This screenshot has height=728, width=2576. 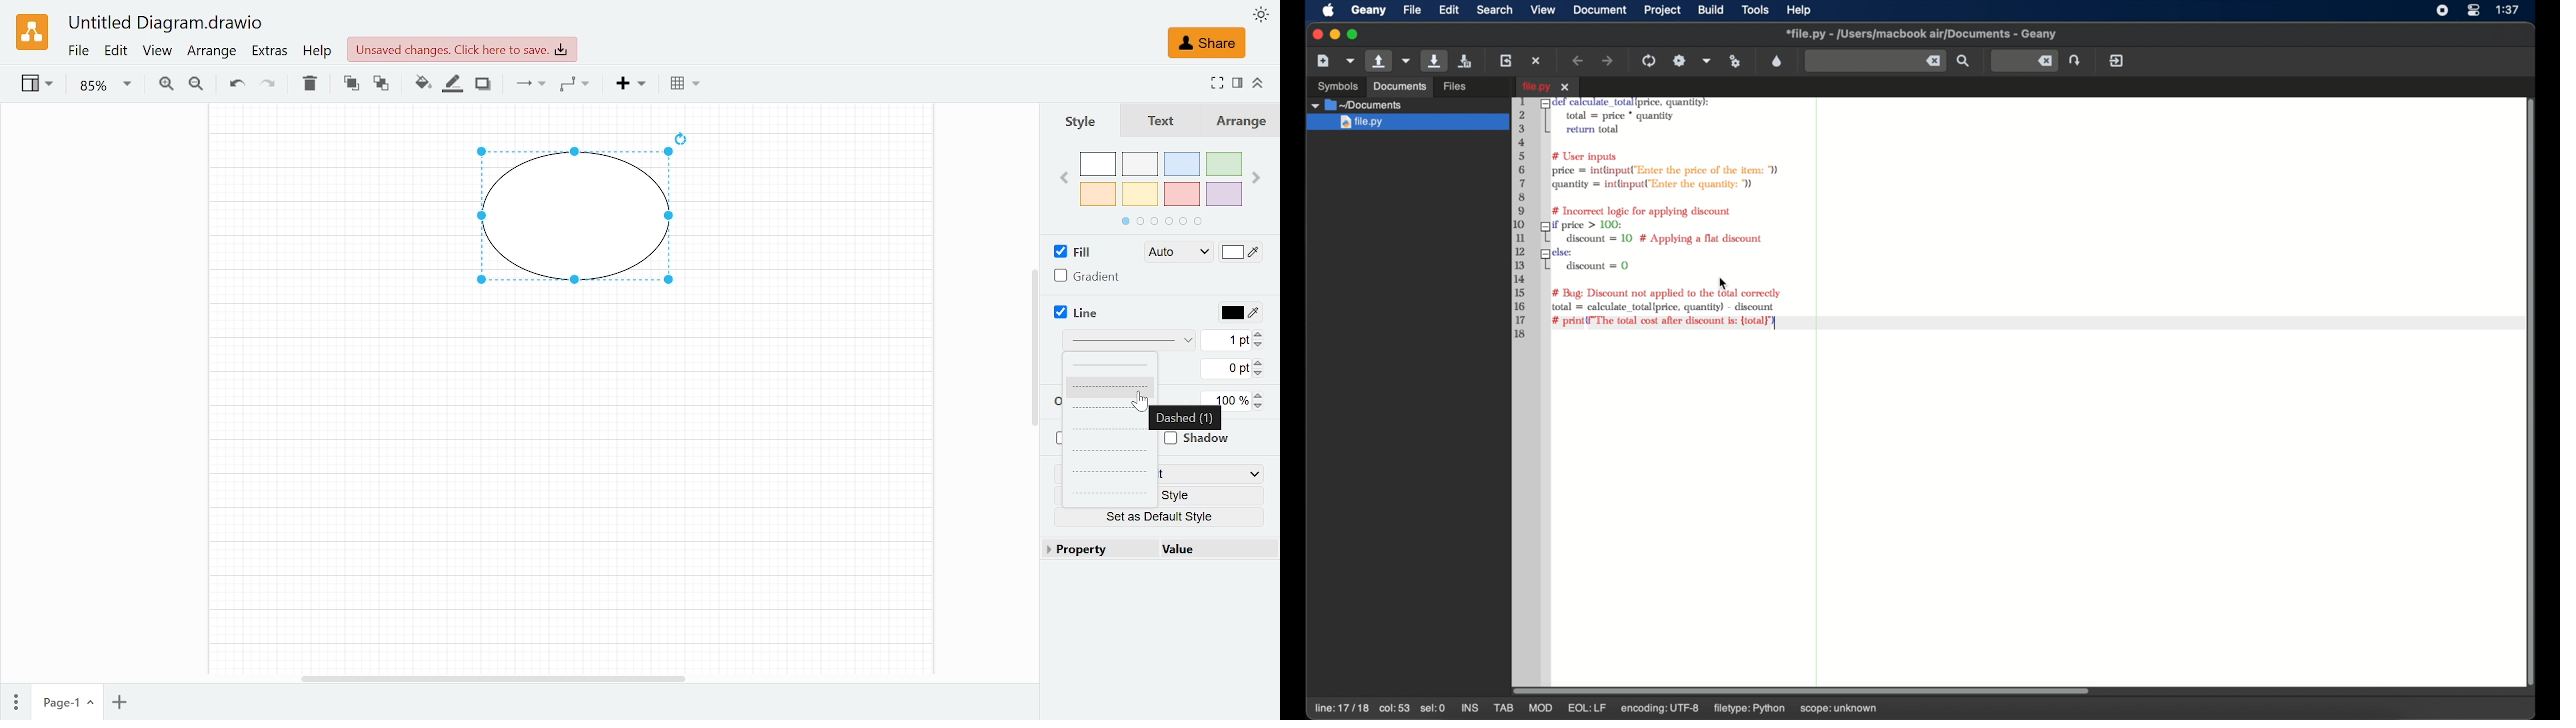 I want to click on Value, so click(x=1207, y=550).